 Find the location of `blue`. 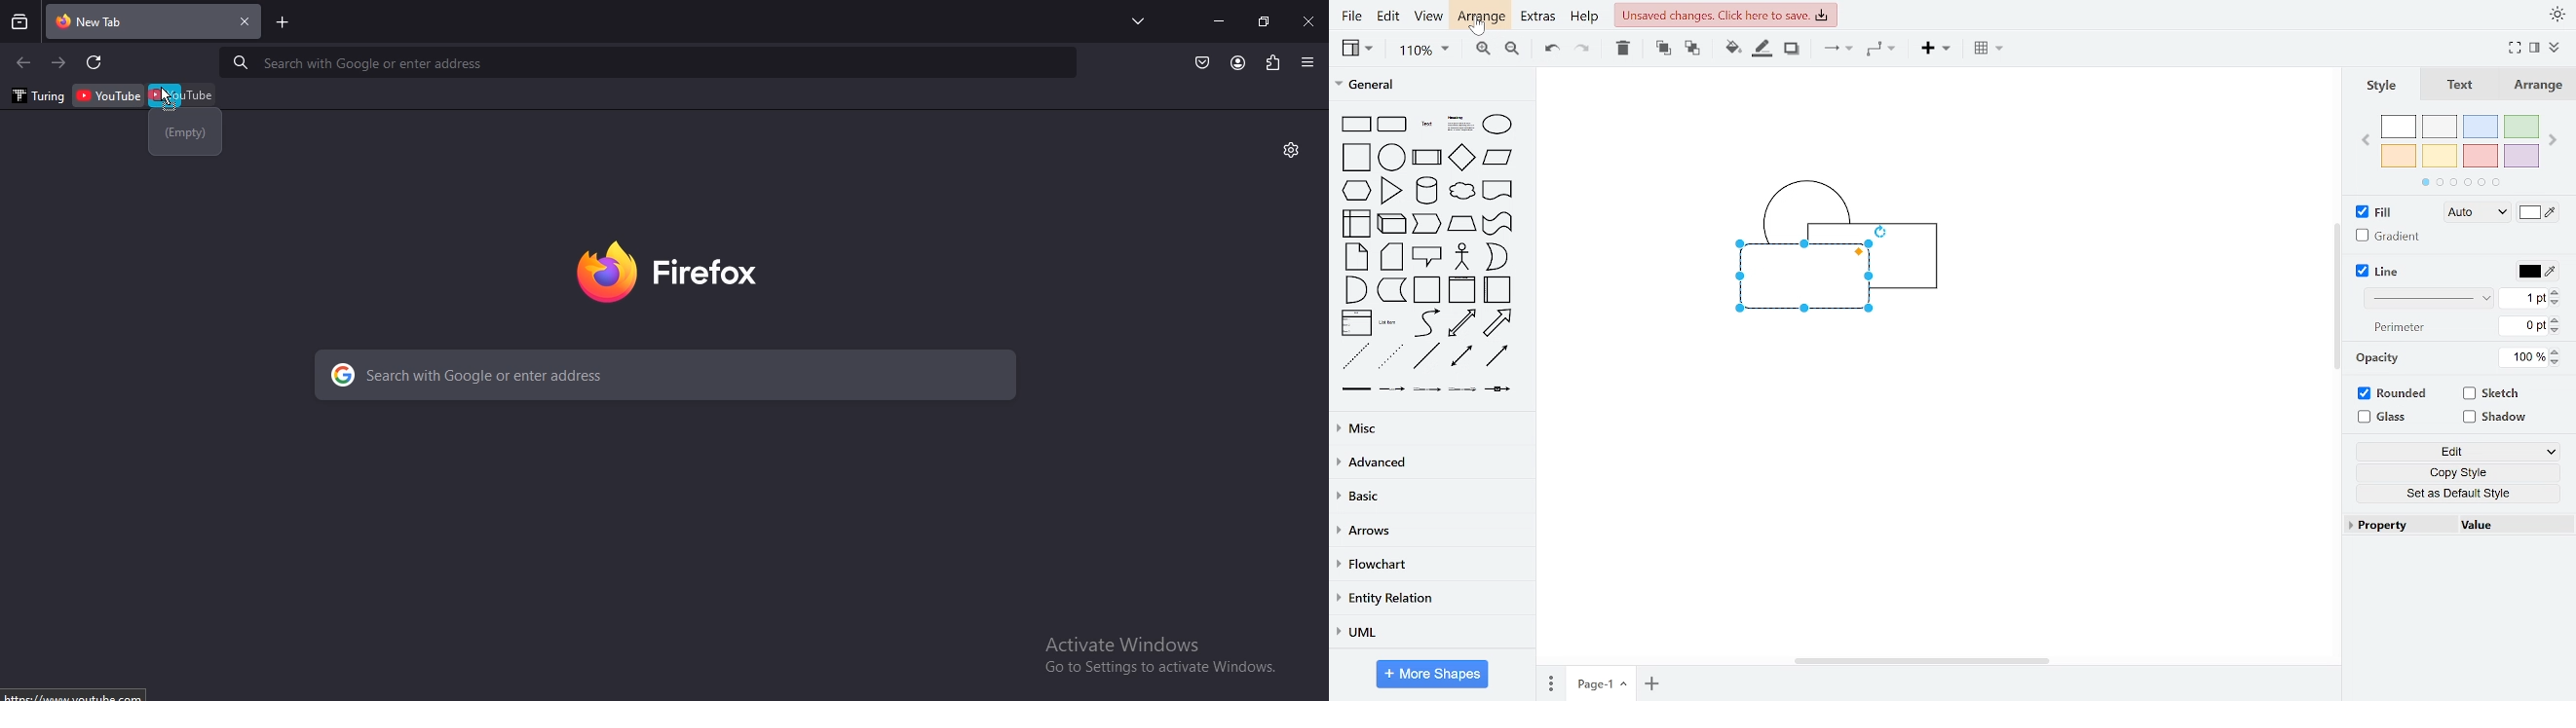

blue is located at coordinates (2481, 127).